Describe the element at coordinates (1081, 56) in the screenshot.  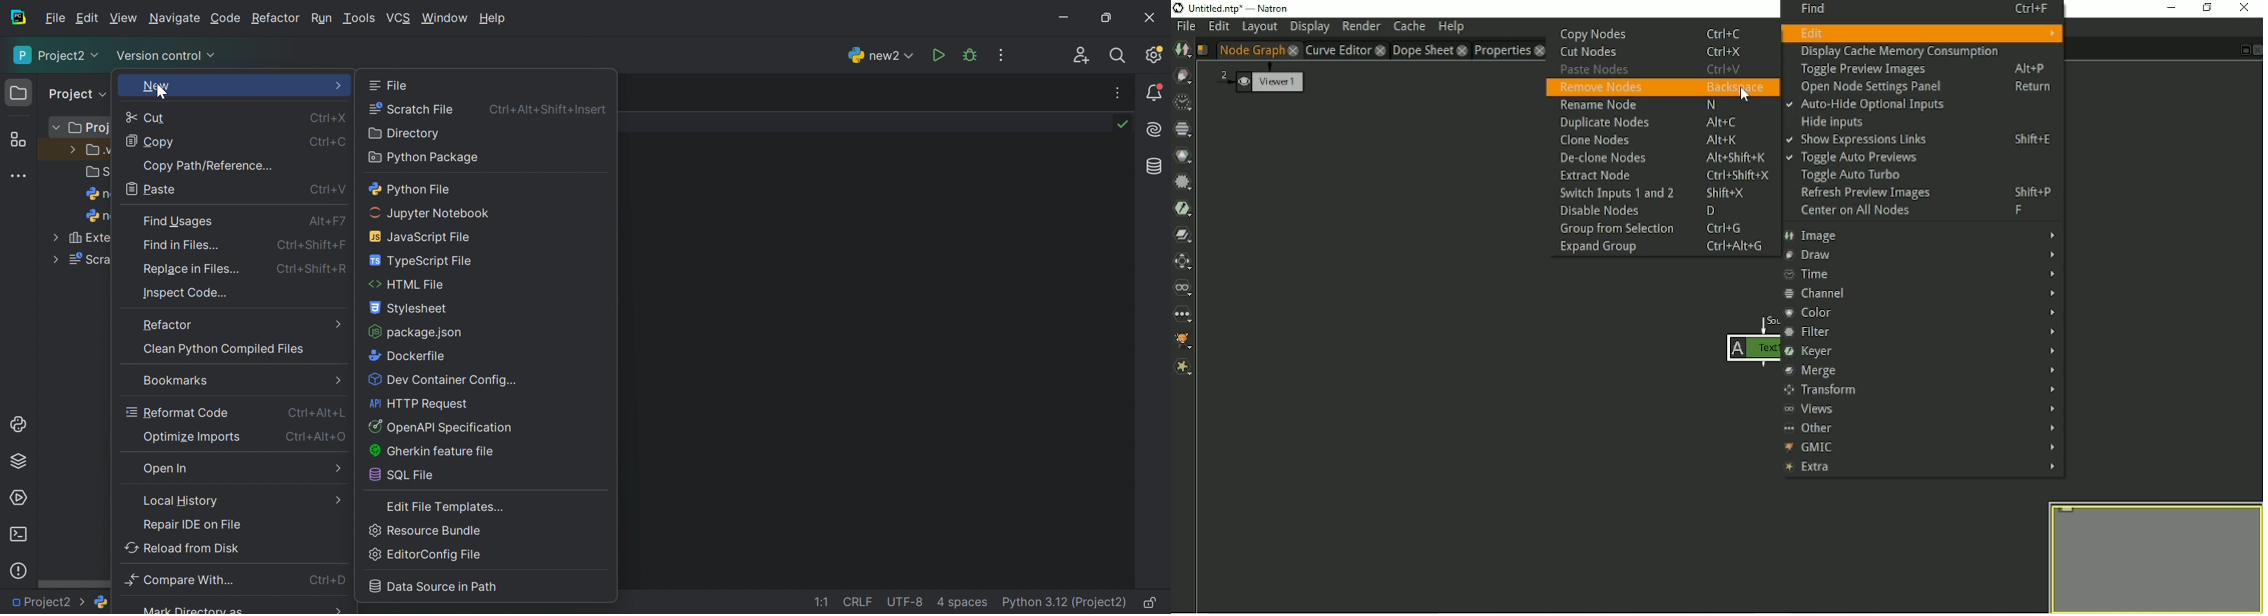
I see `Code with me` at that location.